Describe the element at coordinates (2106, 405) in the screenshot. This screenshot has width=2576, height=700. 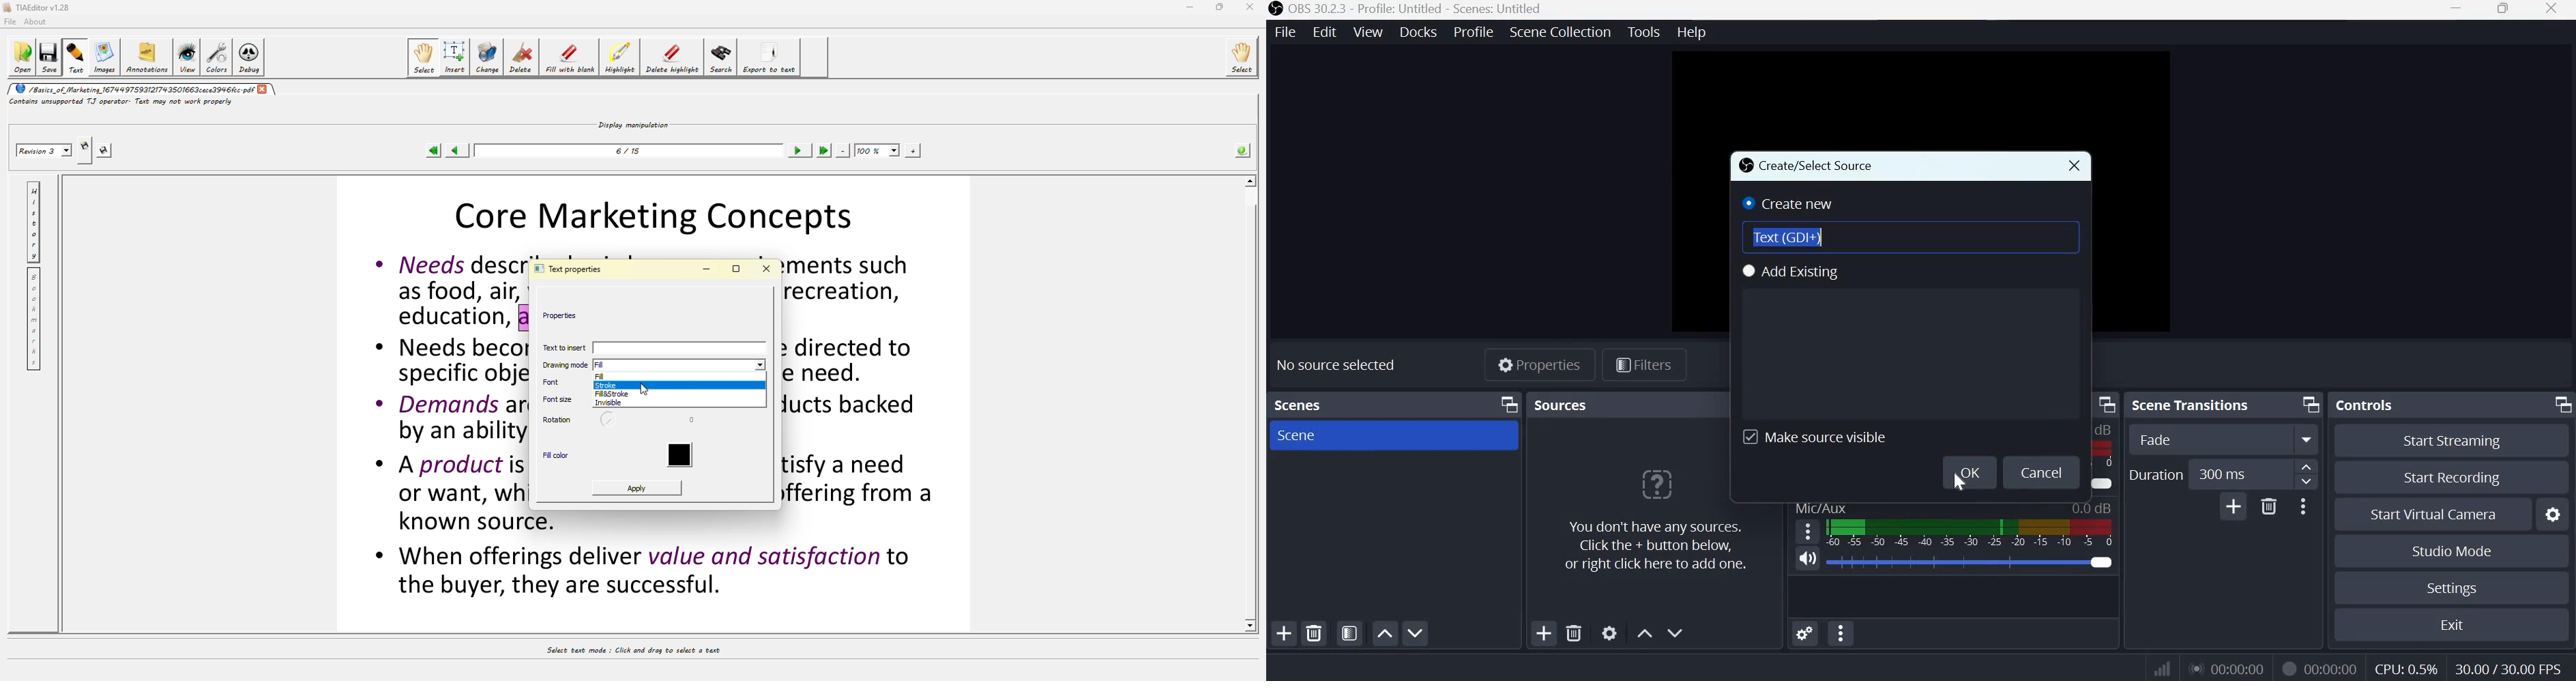
I see `dock option` at that location.